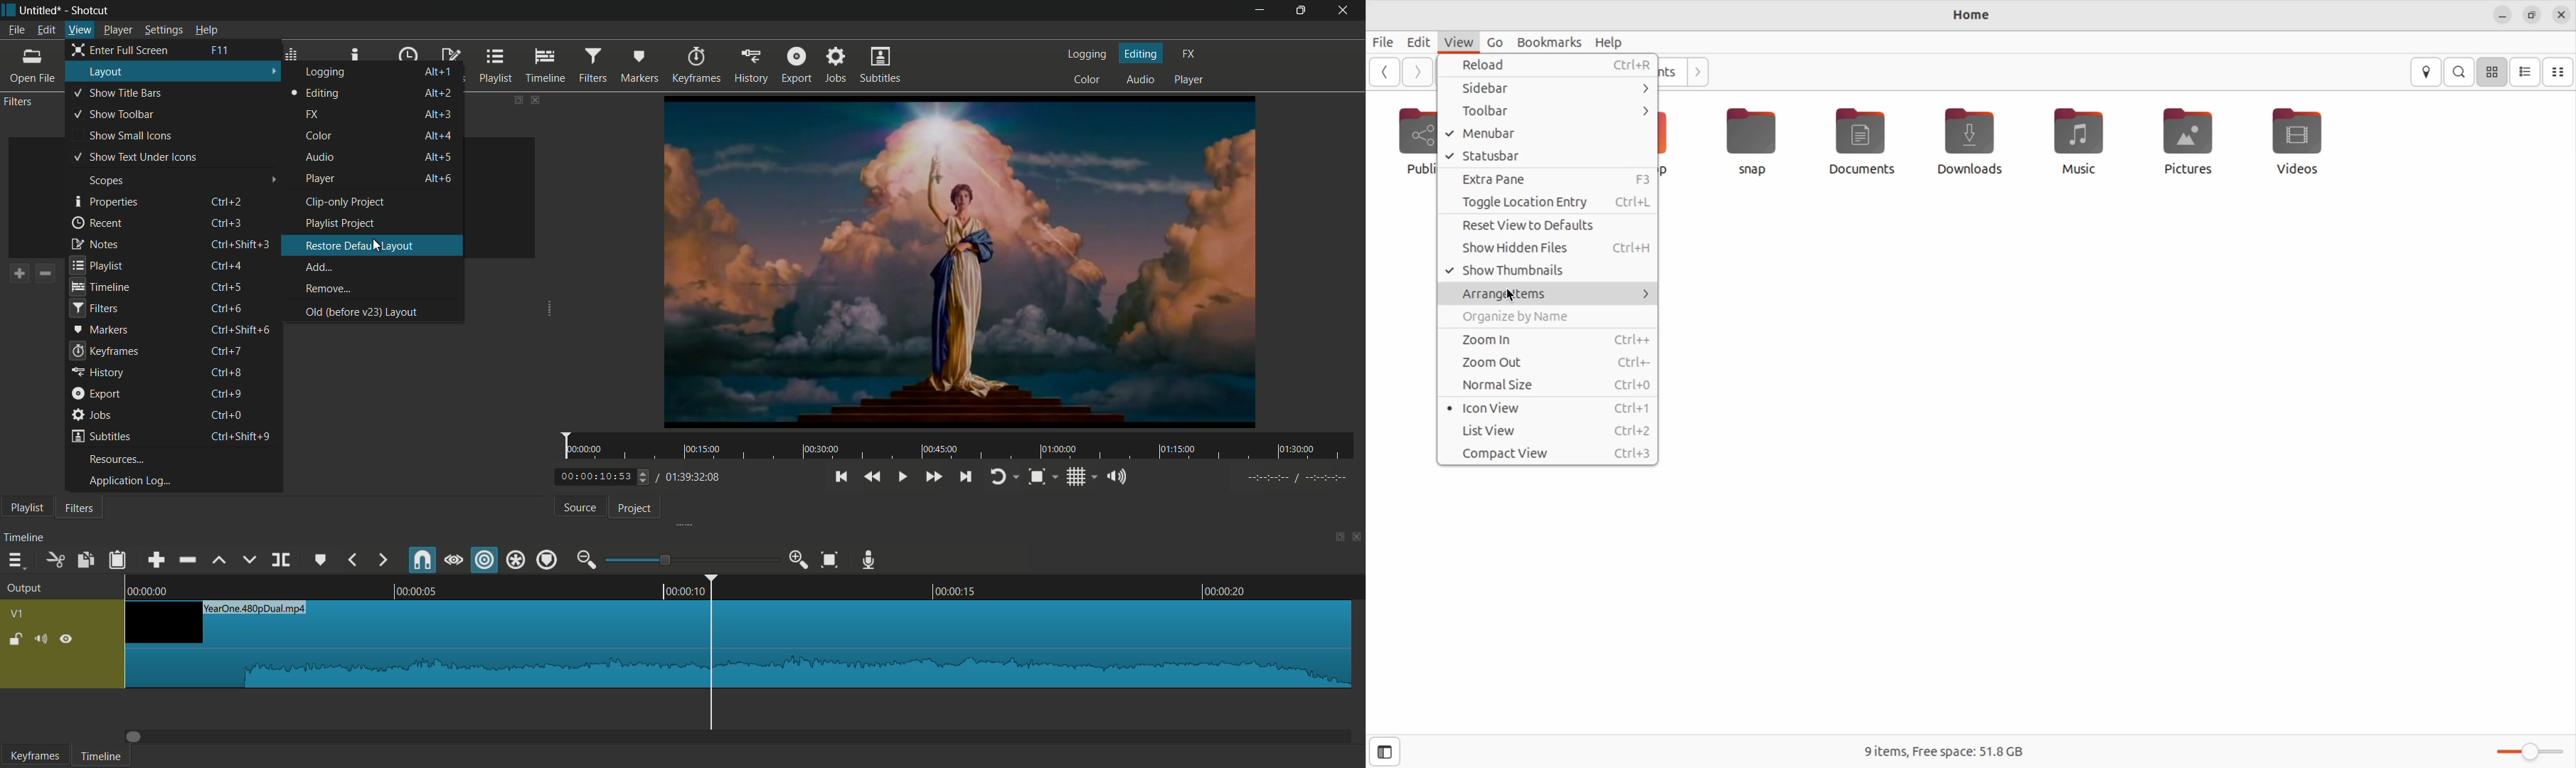  I want to click on keyframes, so click(104, 351).